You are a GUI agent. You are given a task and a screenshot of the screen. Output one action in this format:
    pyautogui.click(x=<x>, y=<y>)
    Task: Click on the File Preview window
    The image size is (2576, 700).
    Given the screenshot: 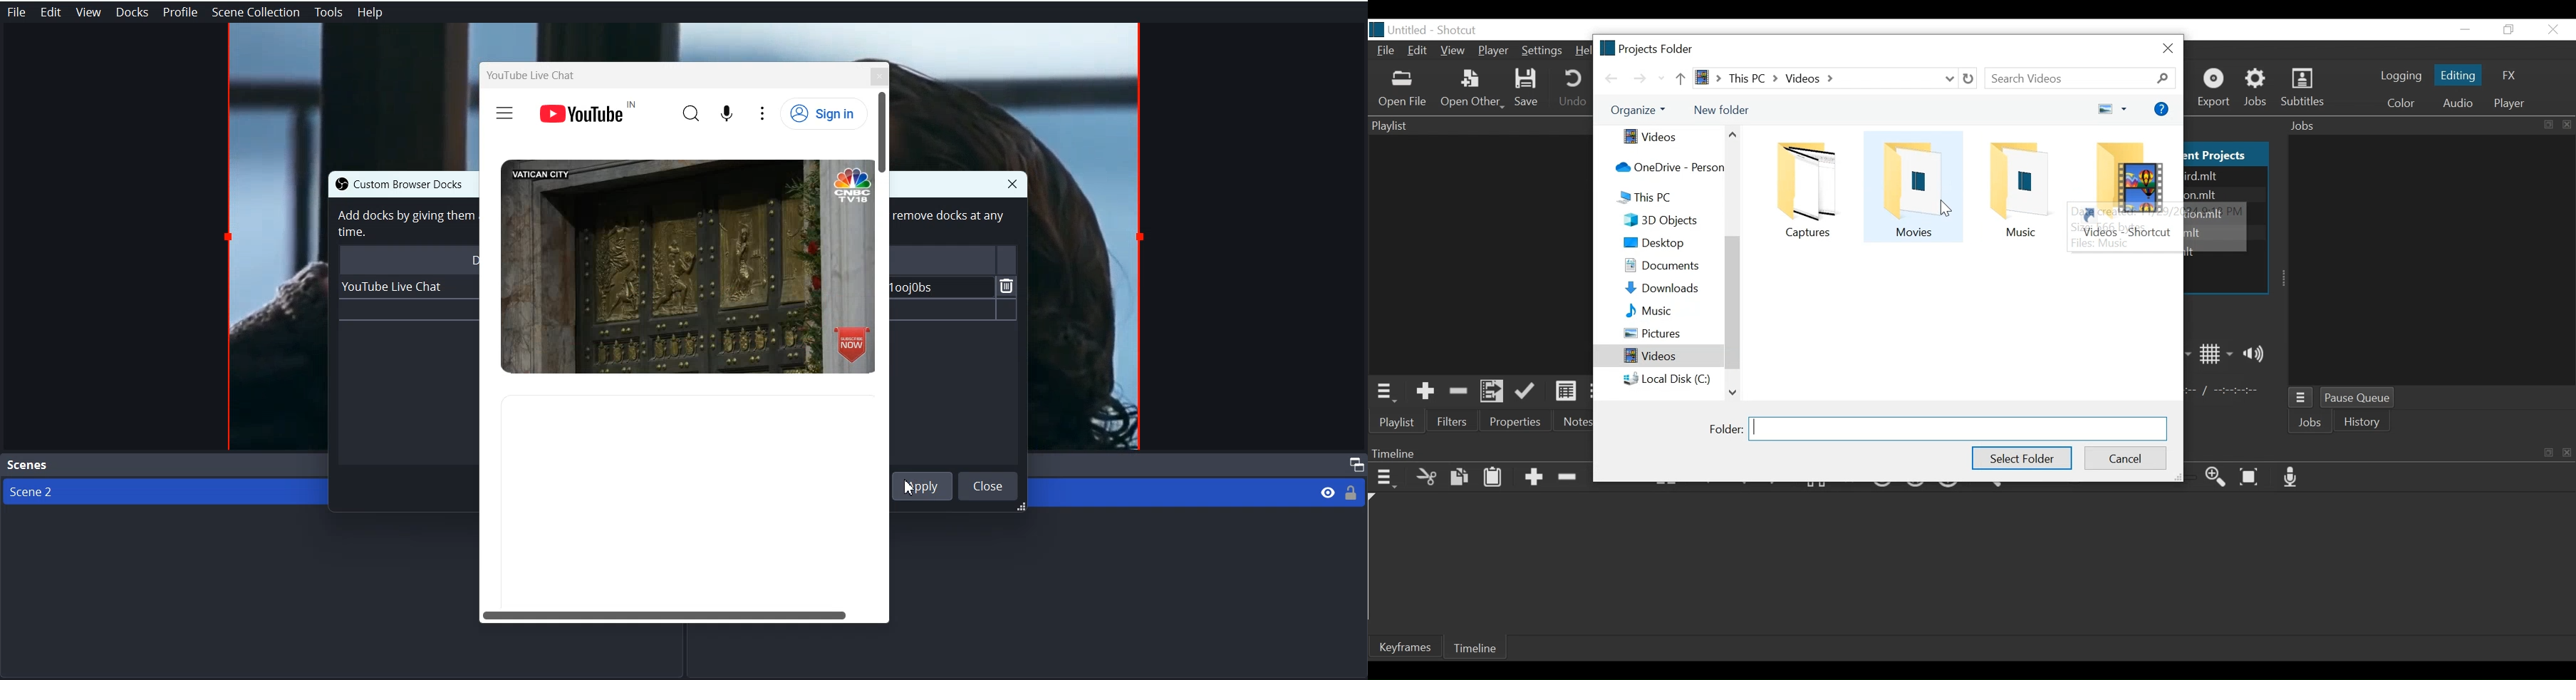 What is the action you would take?
    pyautogui.click(x=1024, y=97)
    